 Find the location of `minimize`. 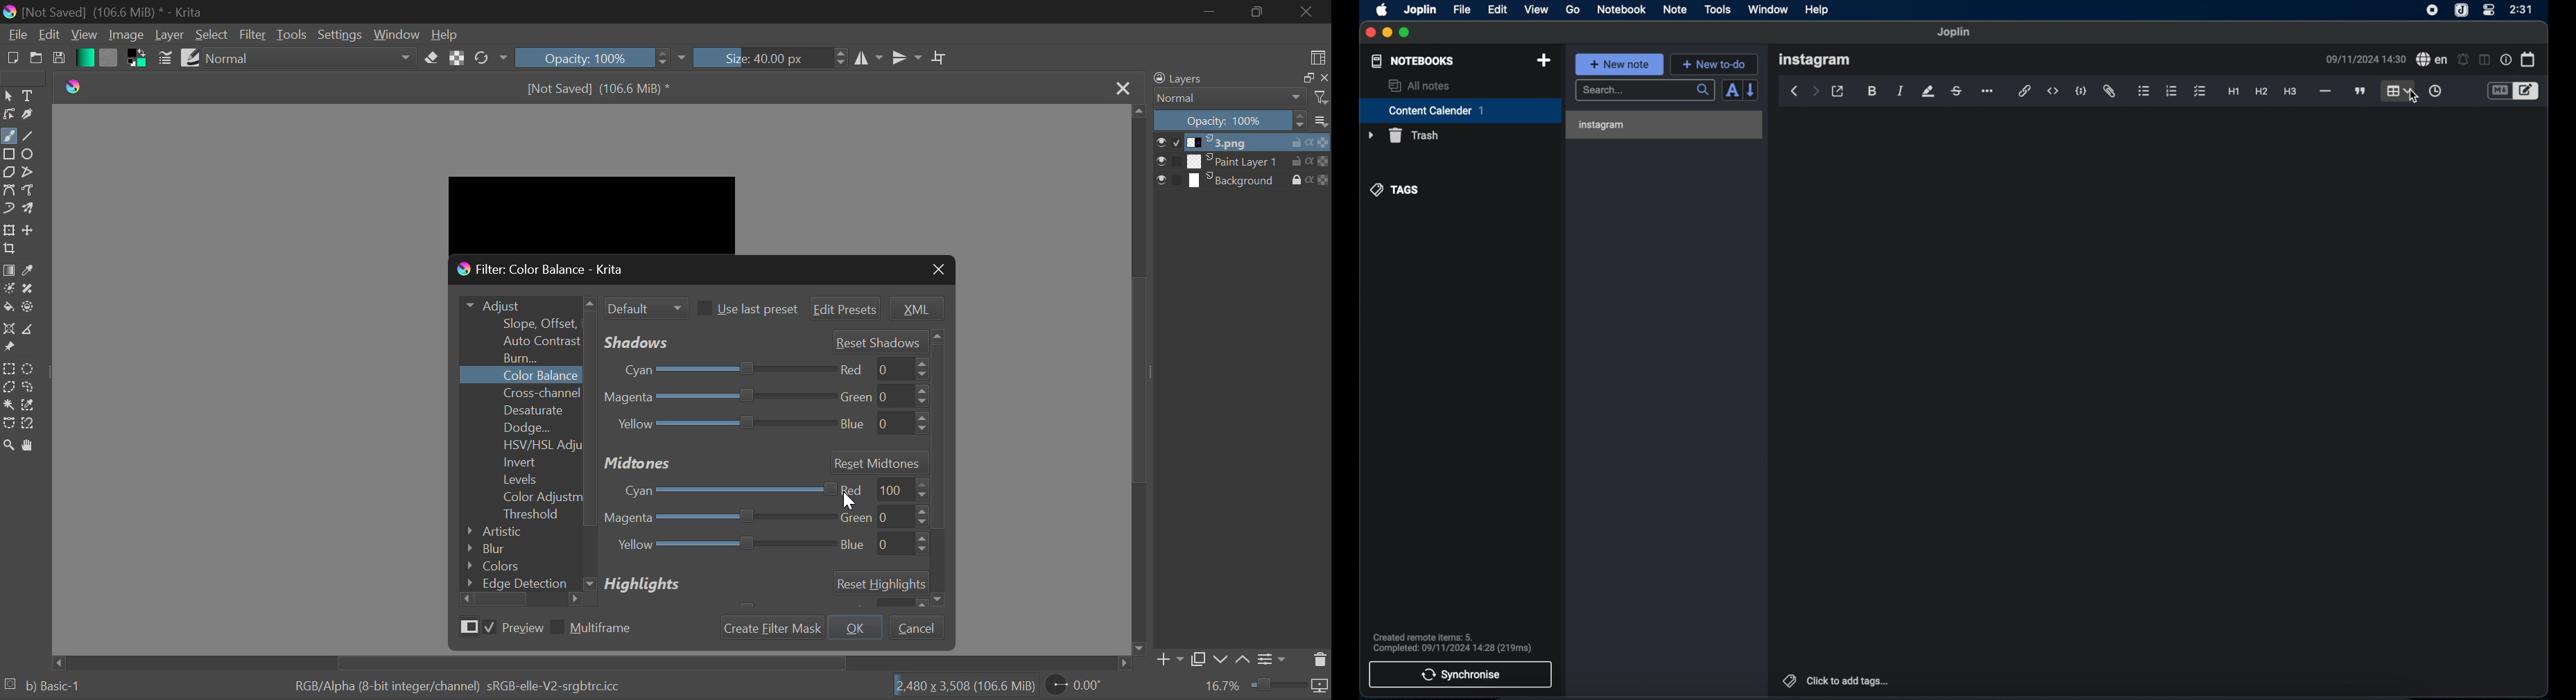

minimize is located at coordinates (1386, 33).